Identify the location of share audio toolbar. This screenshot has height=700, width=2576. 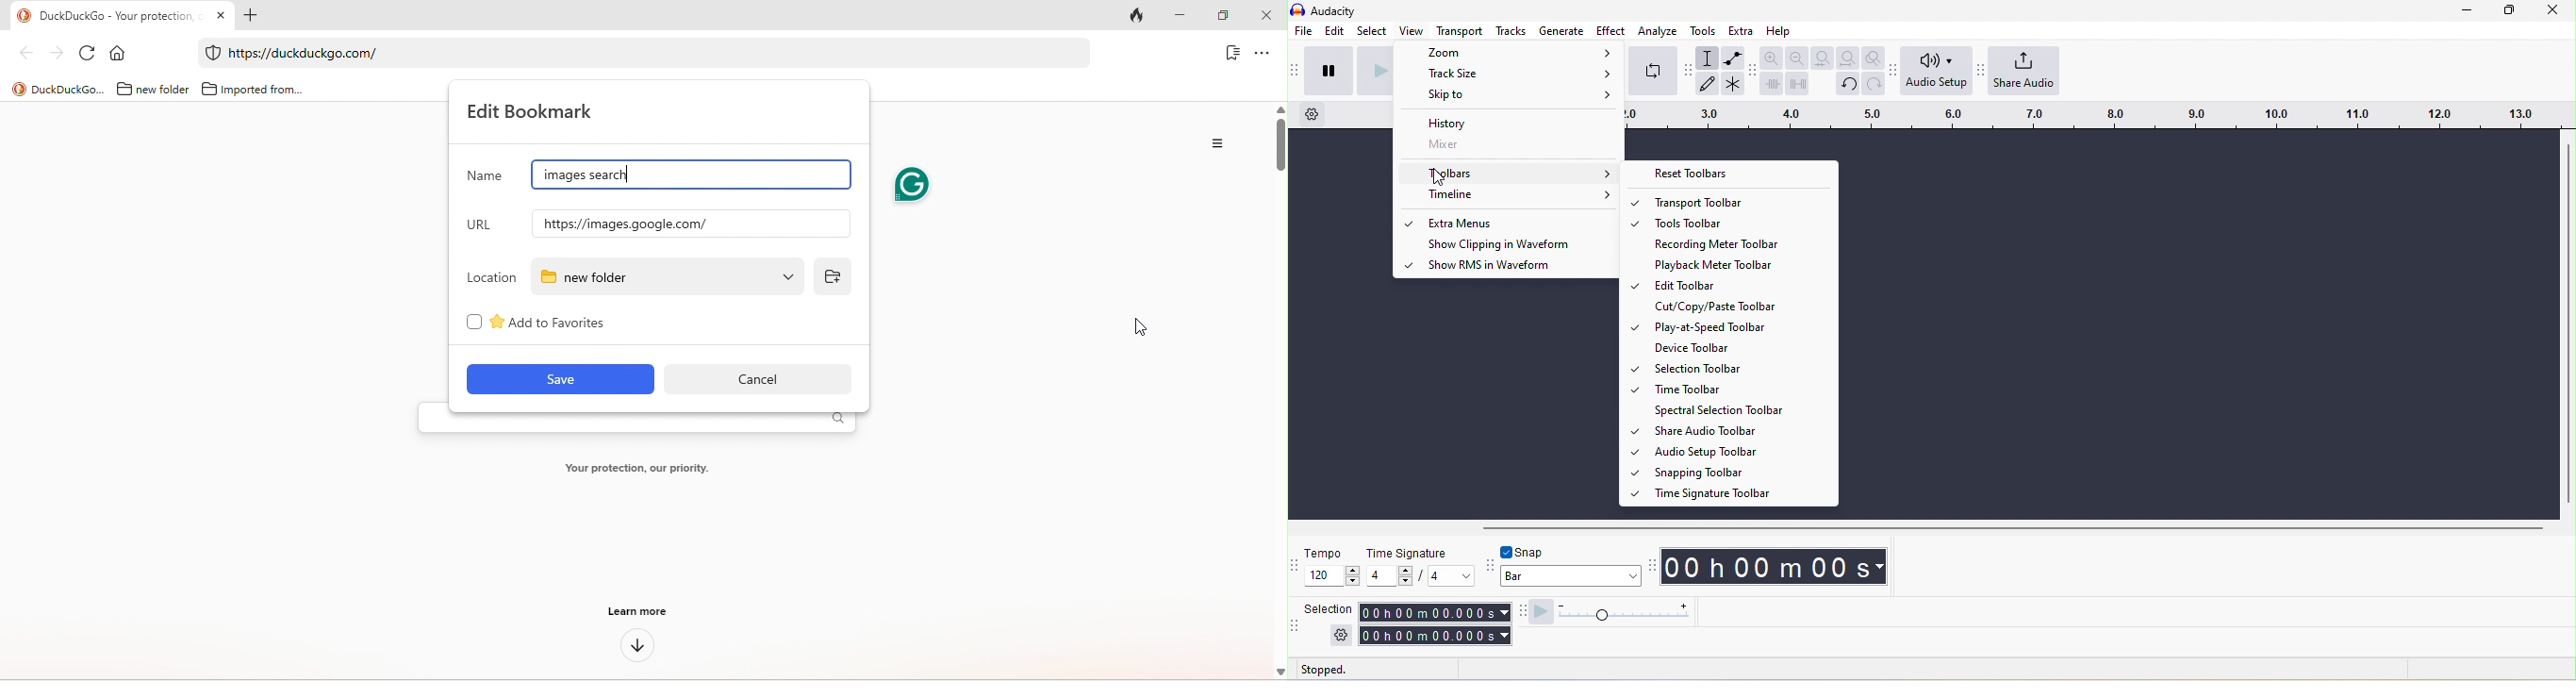
(1979, 69).